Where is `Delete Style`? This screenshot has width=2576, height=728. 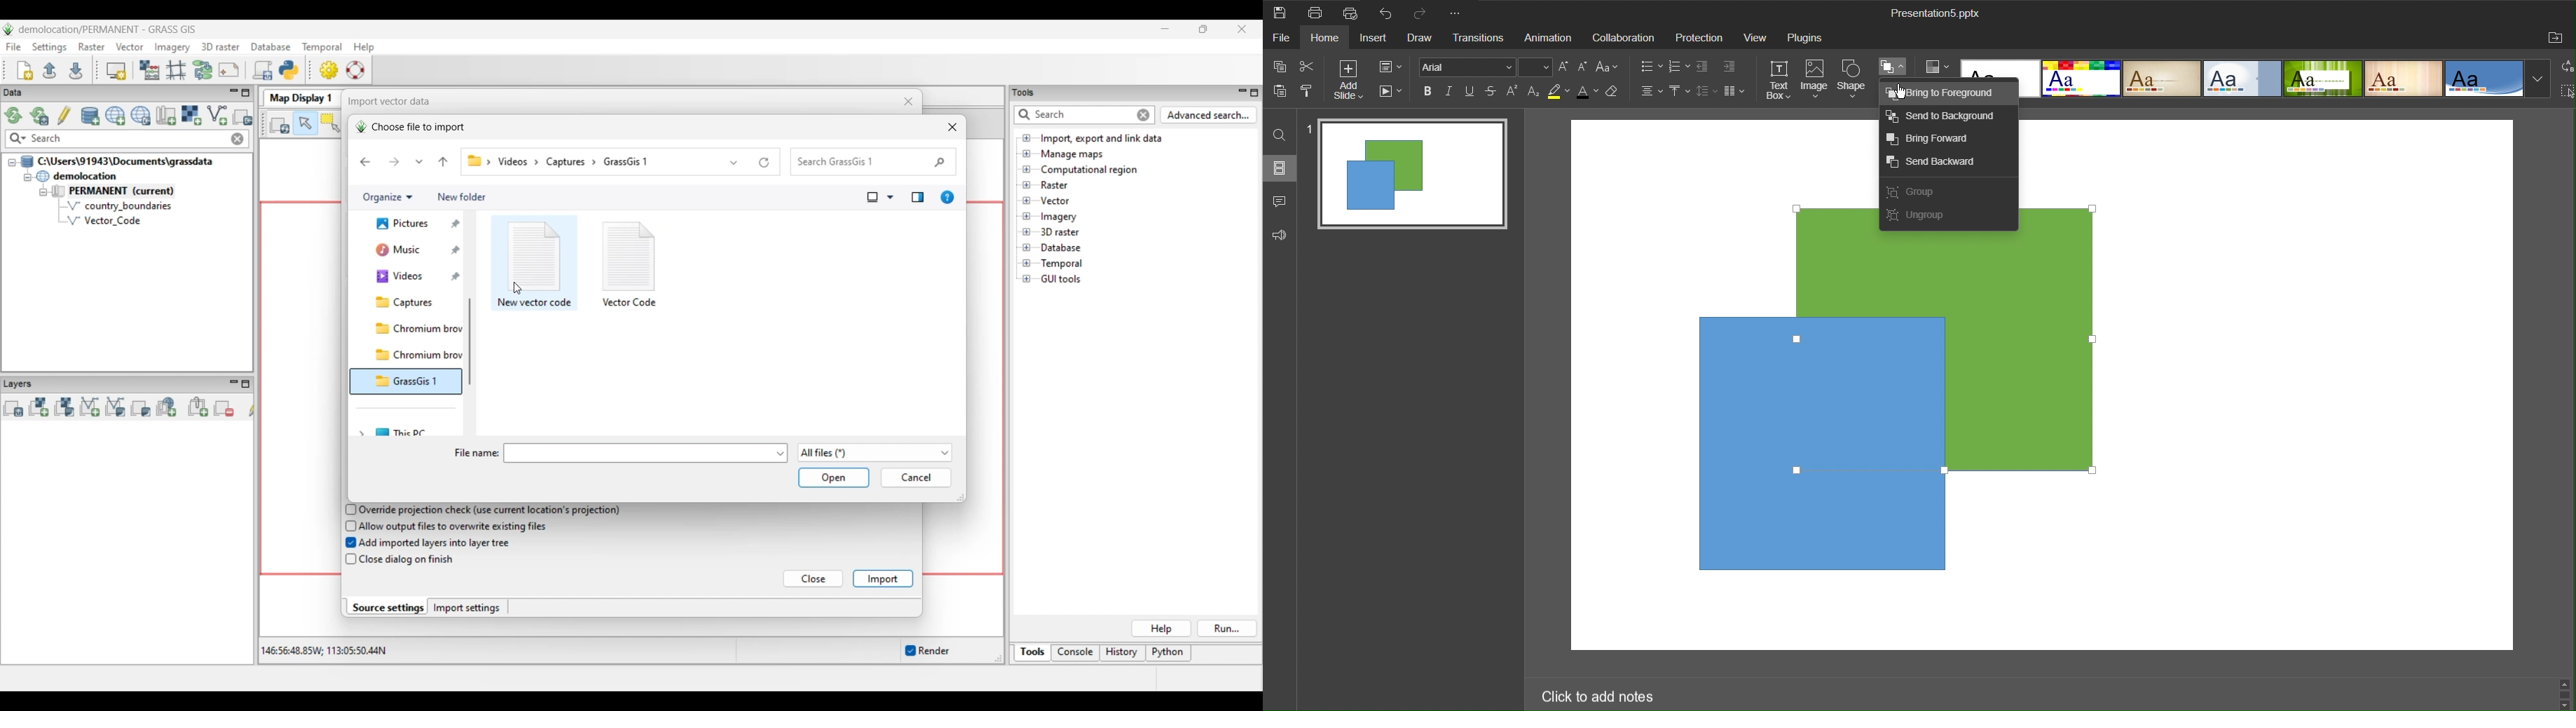 Delete Style is located at coordinates (1619, 95).